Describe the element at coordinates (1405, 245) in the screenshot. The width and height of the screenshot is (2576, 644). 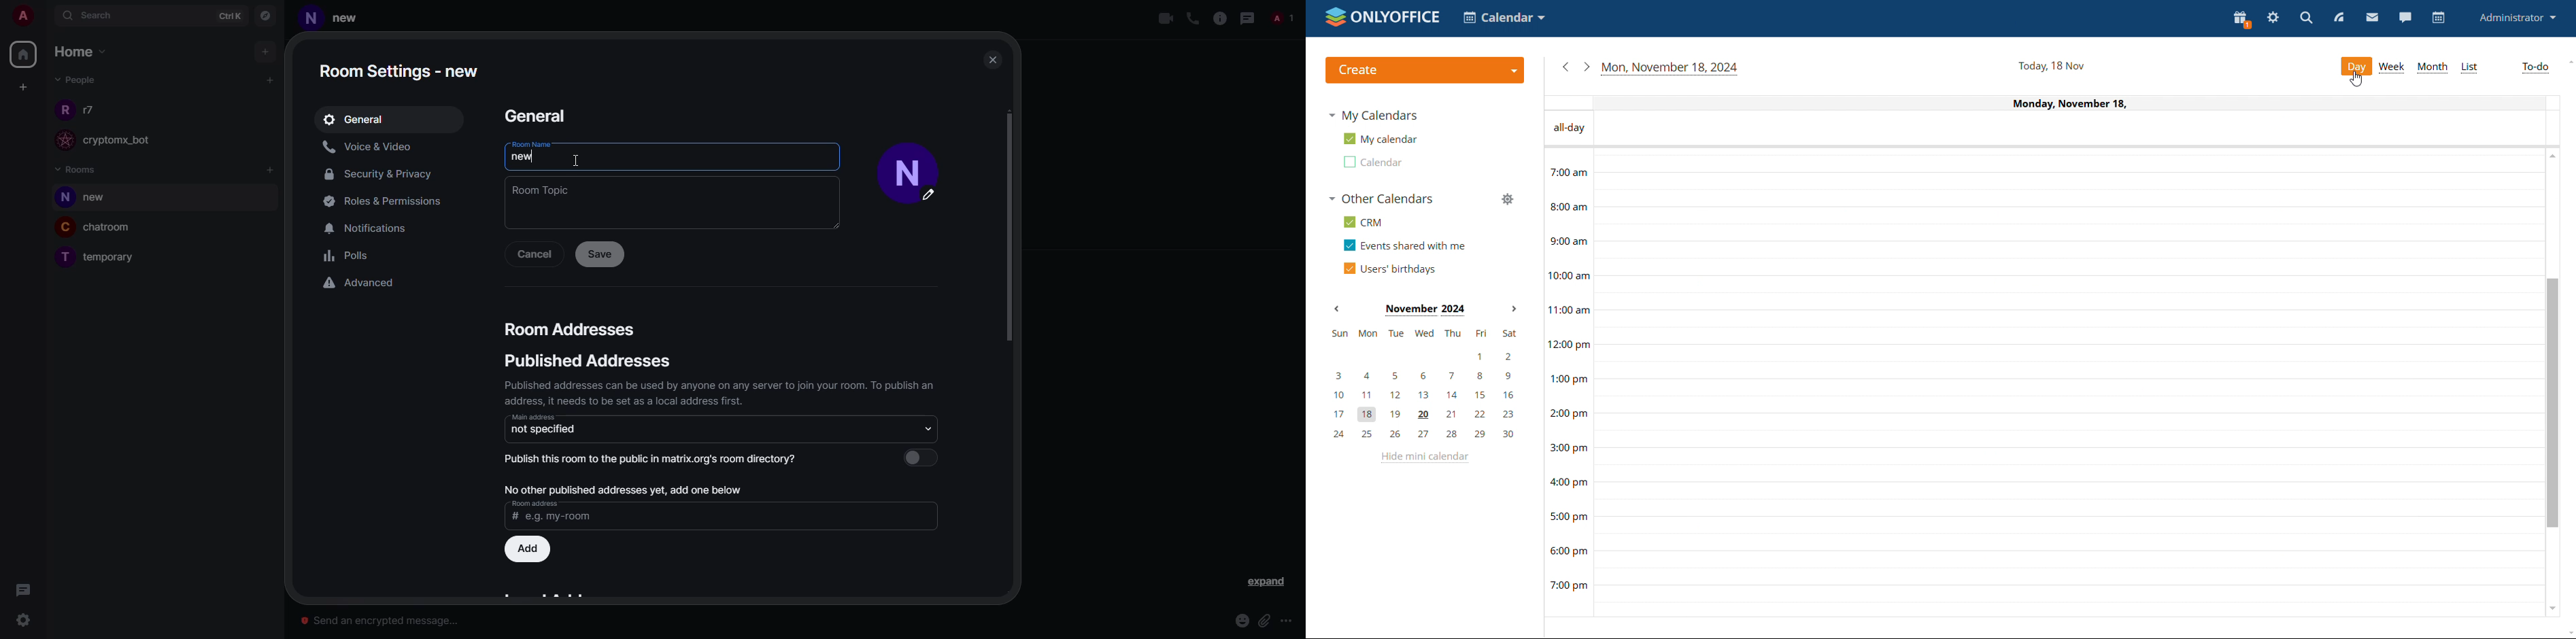
I see `events shared with me` at that location.